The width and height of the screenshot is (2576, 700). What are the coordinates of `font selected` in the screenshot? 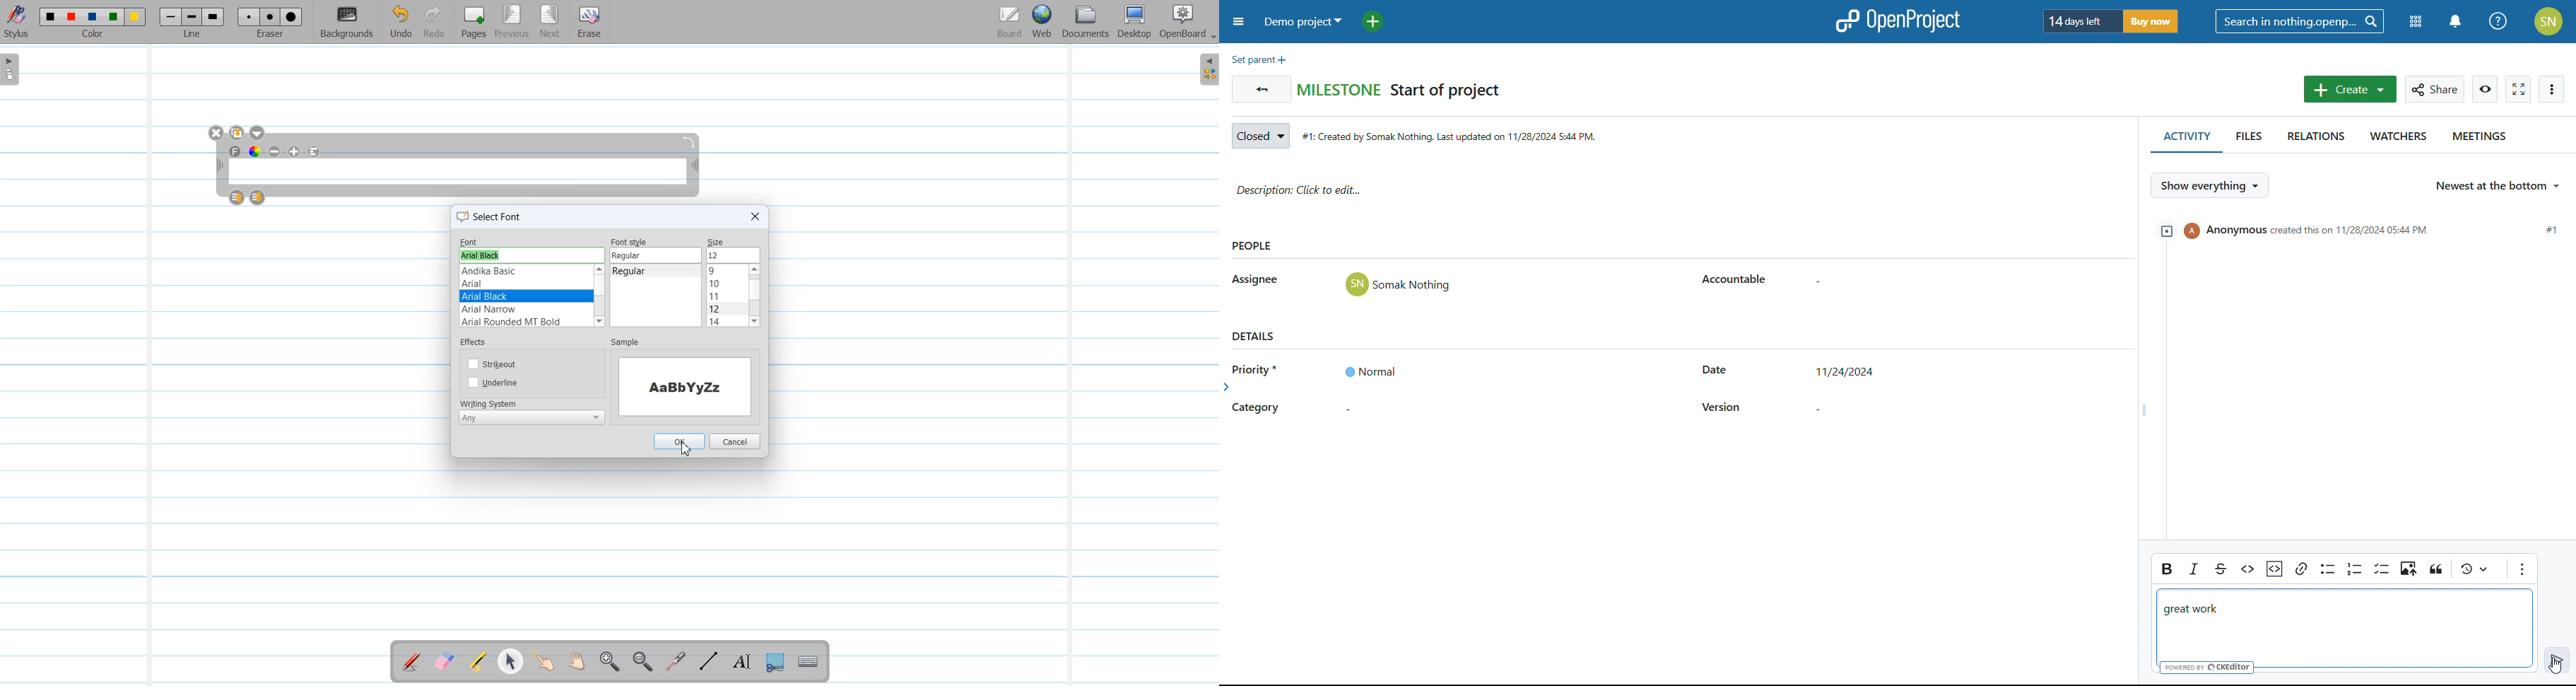 It's located at (483, 256).